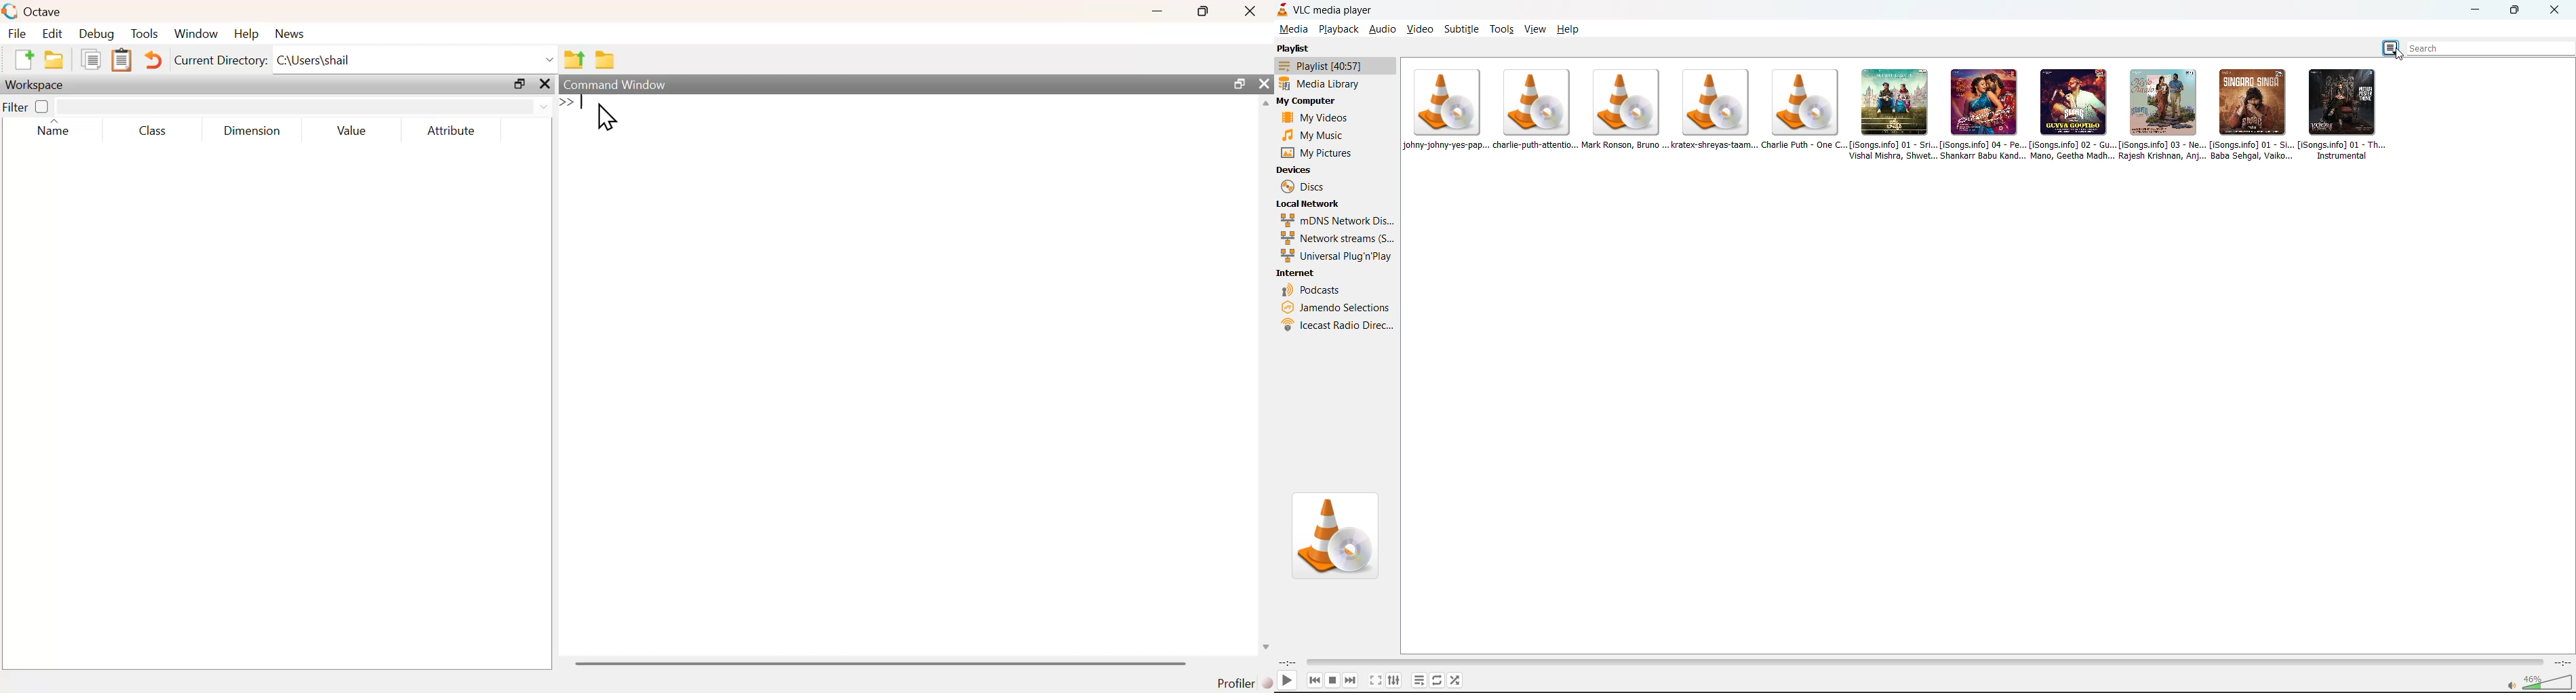 Image resolution: width=2576 pixels, height=700 pixels. Describe the element at coordinates (2402, 56) in the screenshot. I see `cursor` at that location.